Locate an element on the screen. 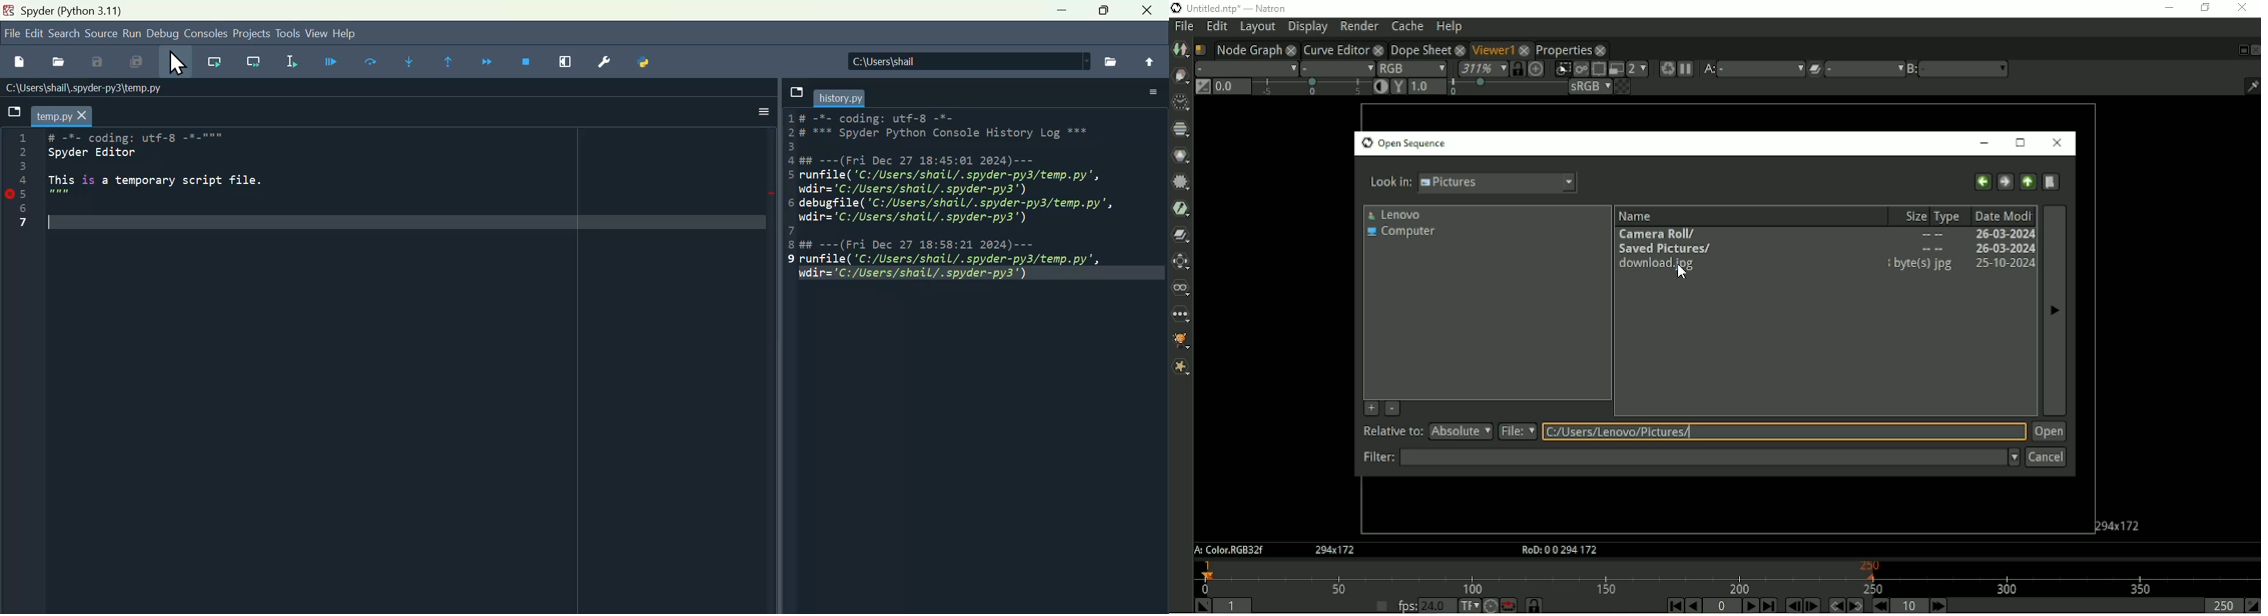 Image resolution: width=2268 pixels, height=616 pixels. Debug is located at coordinates (334, 61).